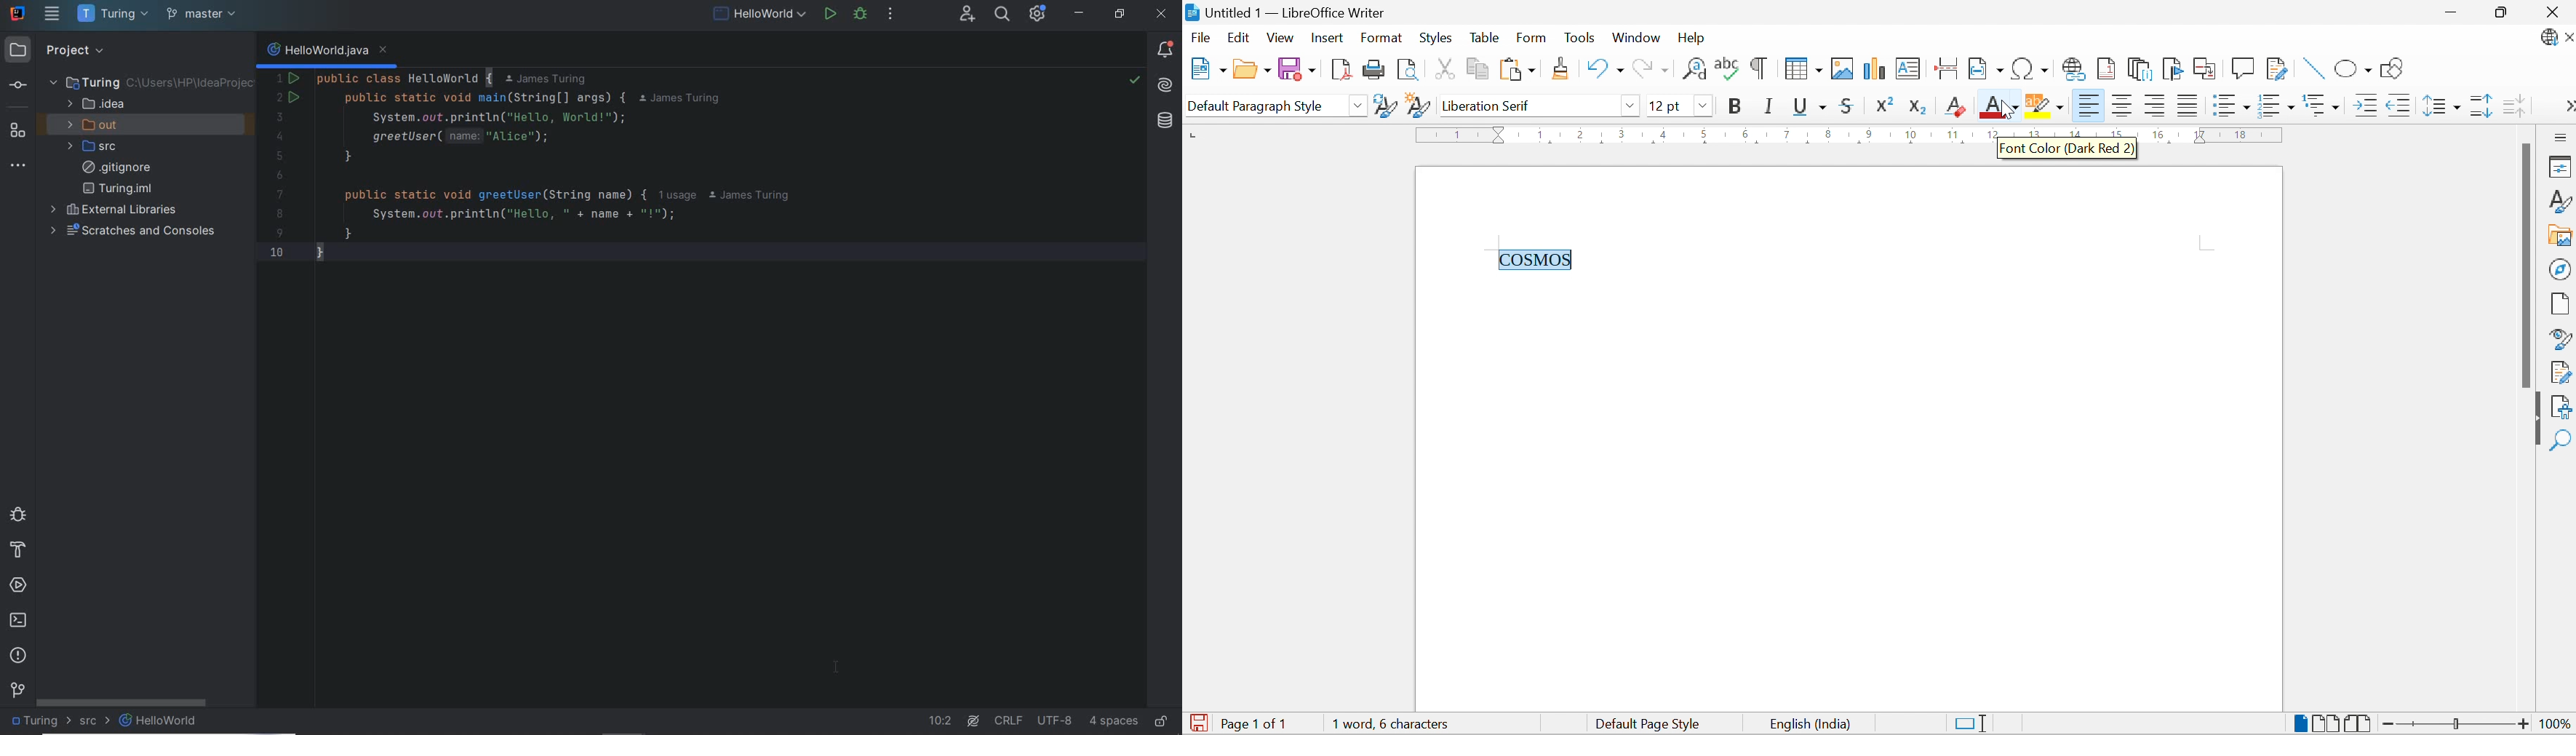 The width and height of the screenshot is (2576, 756). I want to click on Slider, so click(2453, 721).